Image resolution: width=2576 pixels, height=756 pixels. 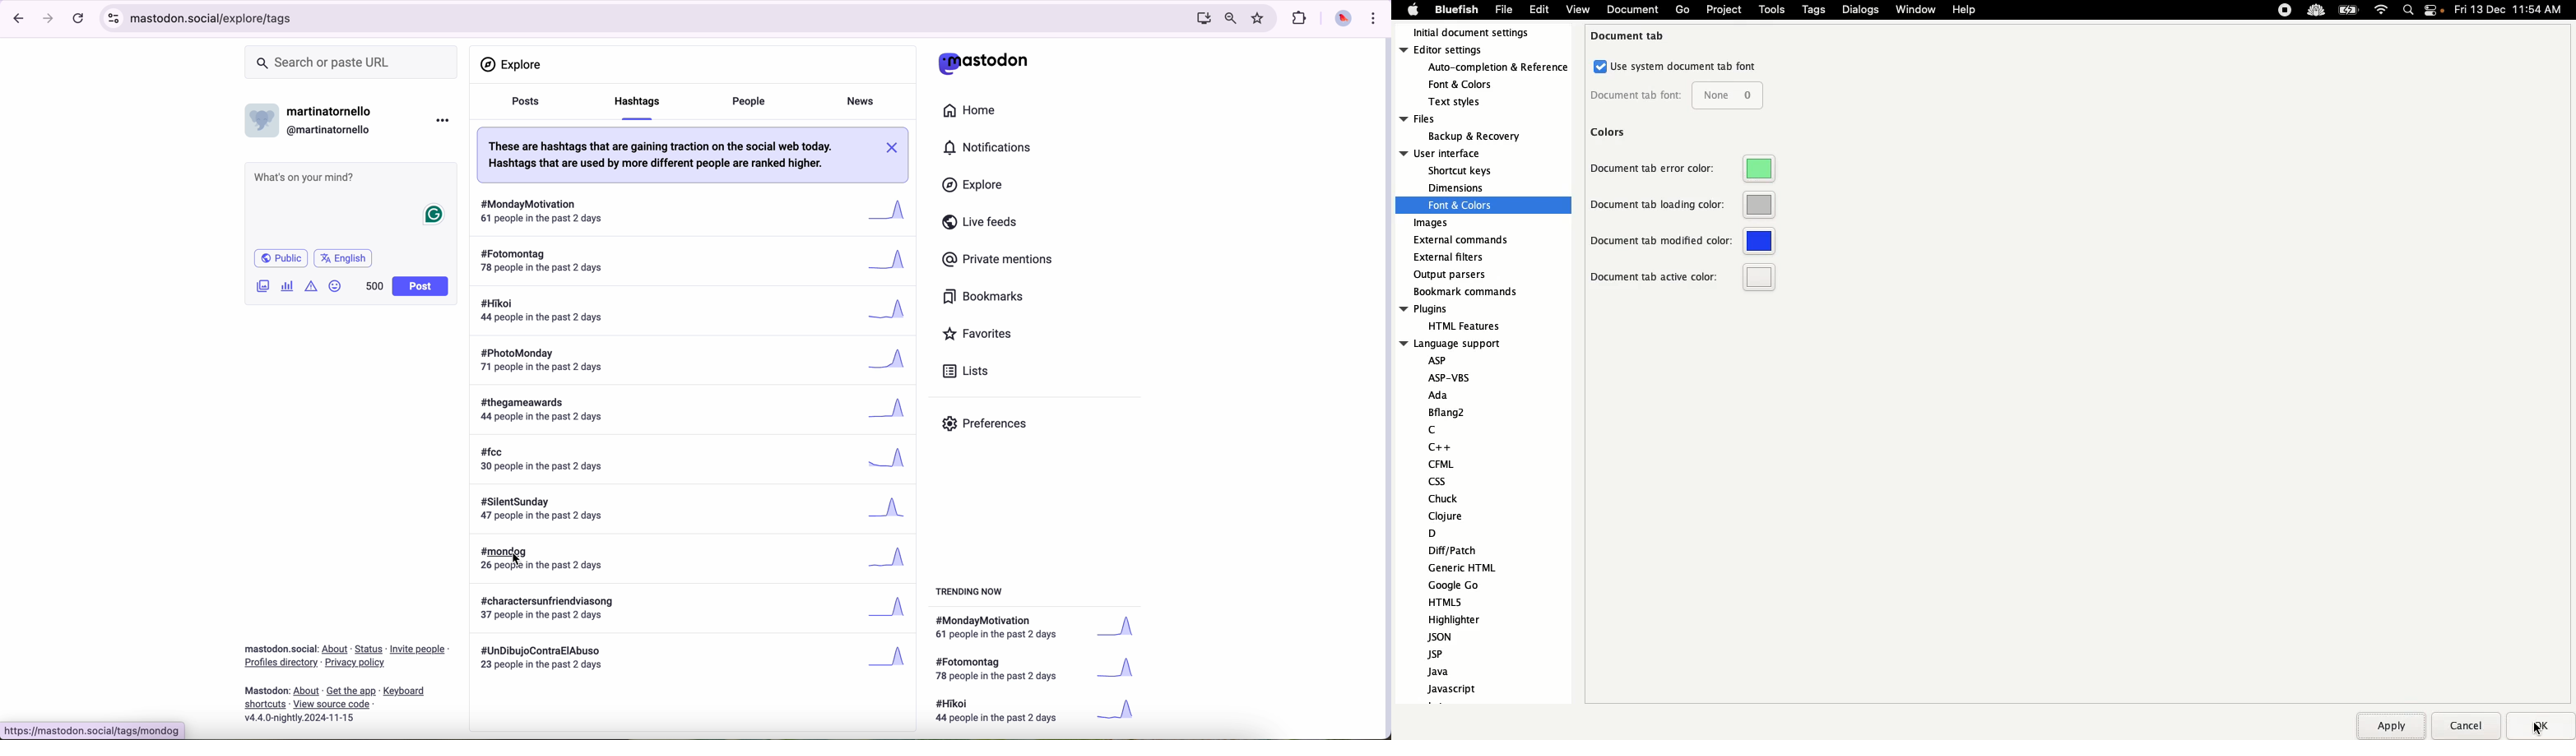 I want to click on URL, so click(x=640, y=20).